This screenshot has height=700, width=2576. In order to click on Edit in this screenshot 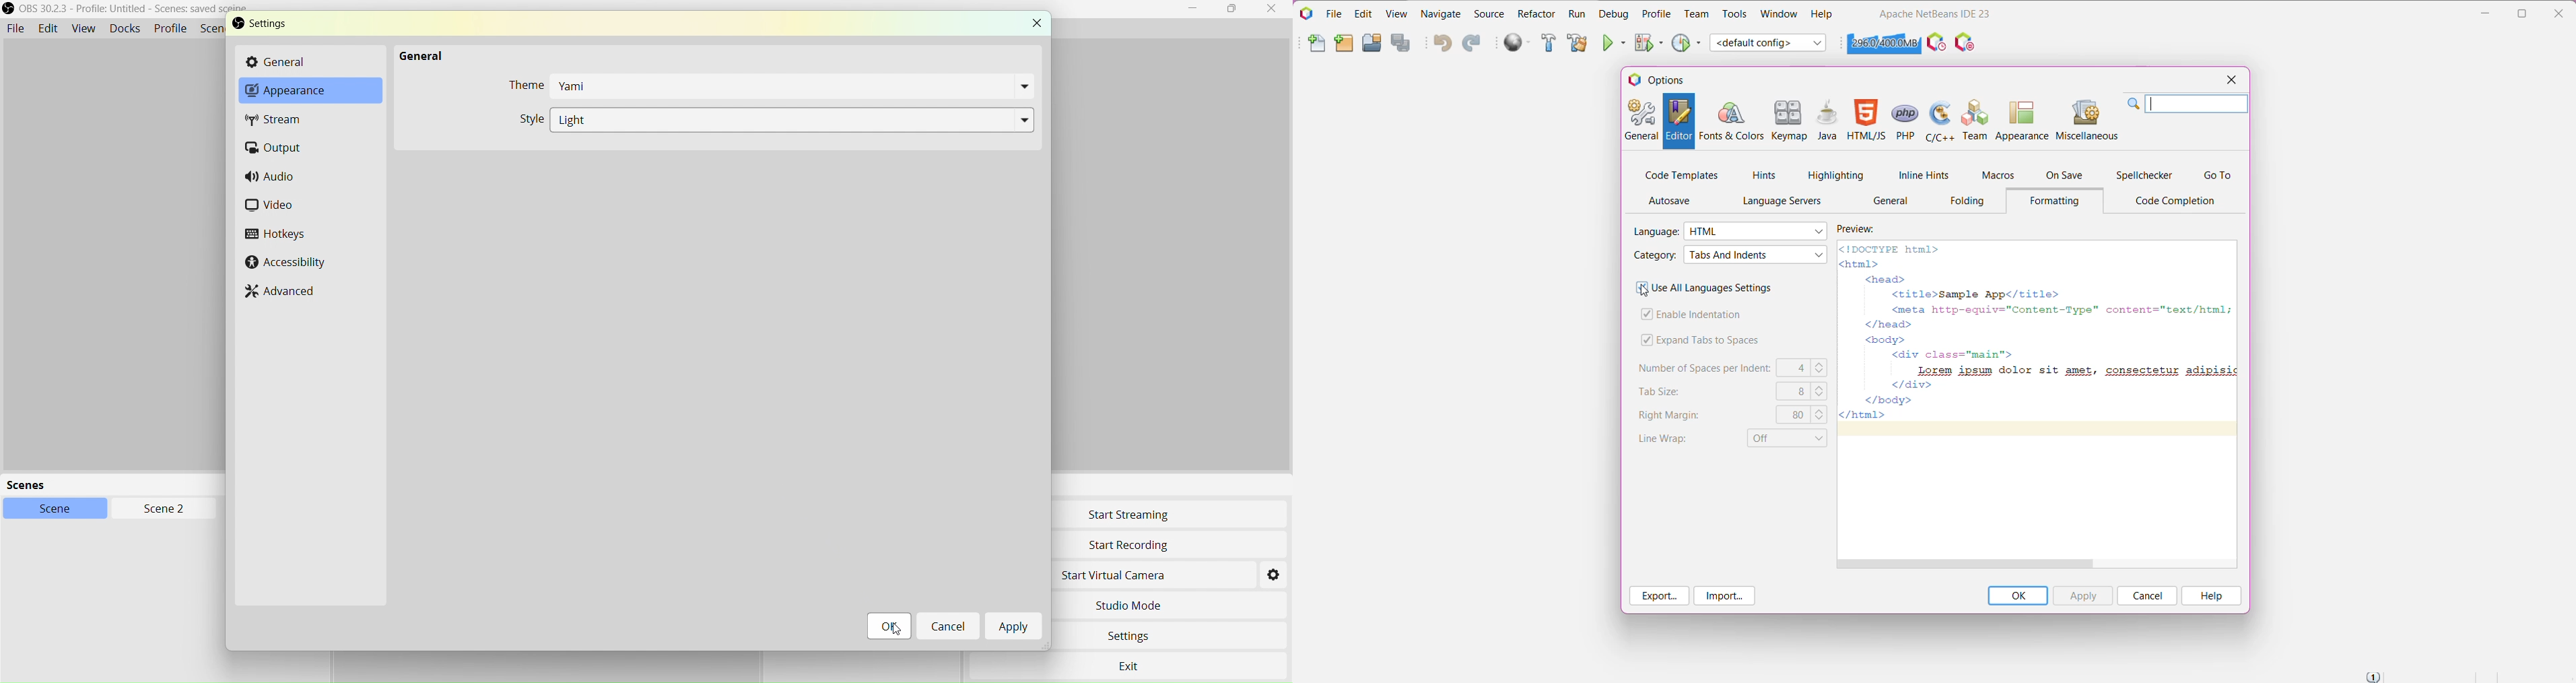, I will do `click(48, 28)`.